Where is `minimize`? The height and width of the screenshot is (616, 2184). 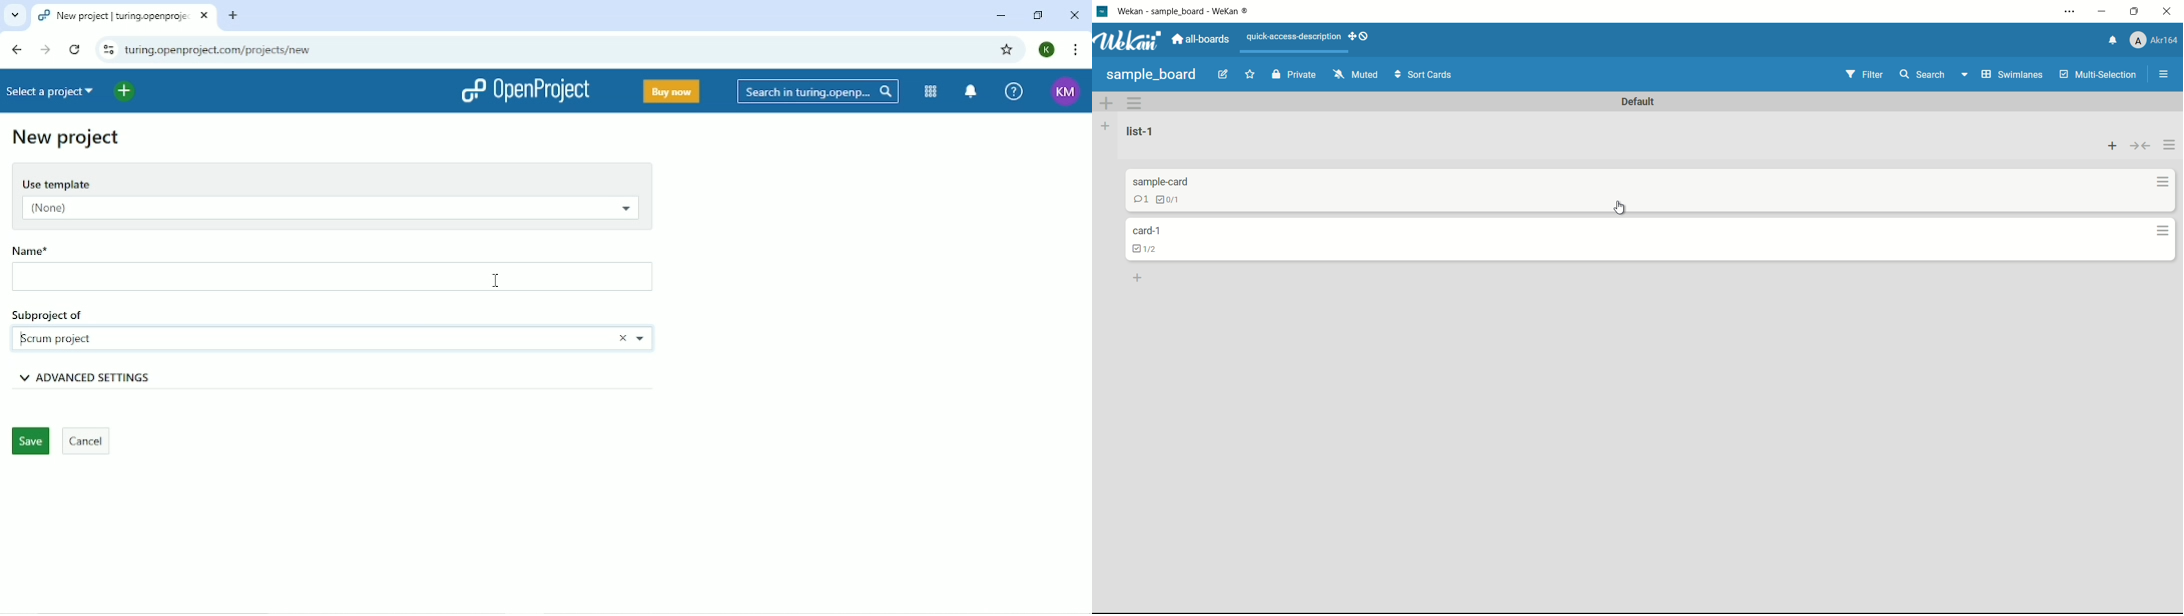
minimize is located at coordinates (2104, 11).